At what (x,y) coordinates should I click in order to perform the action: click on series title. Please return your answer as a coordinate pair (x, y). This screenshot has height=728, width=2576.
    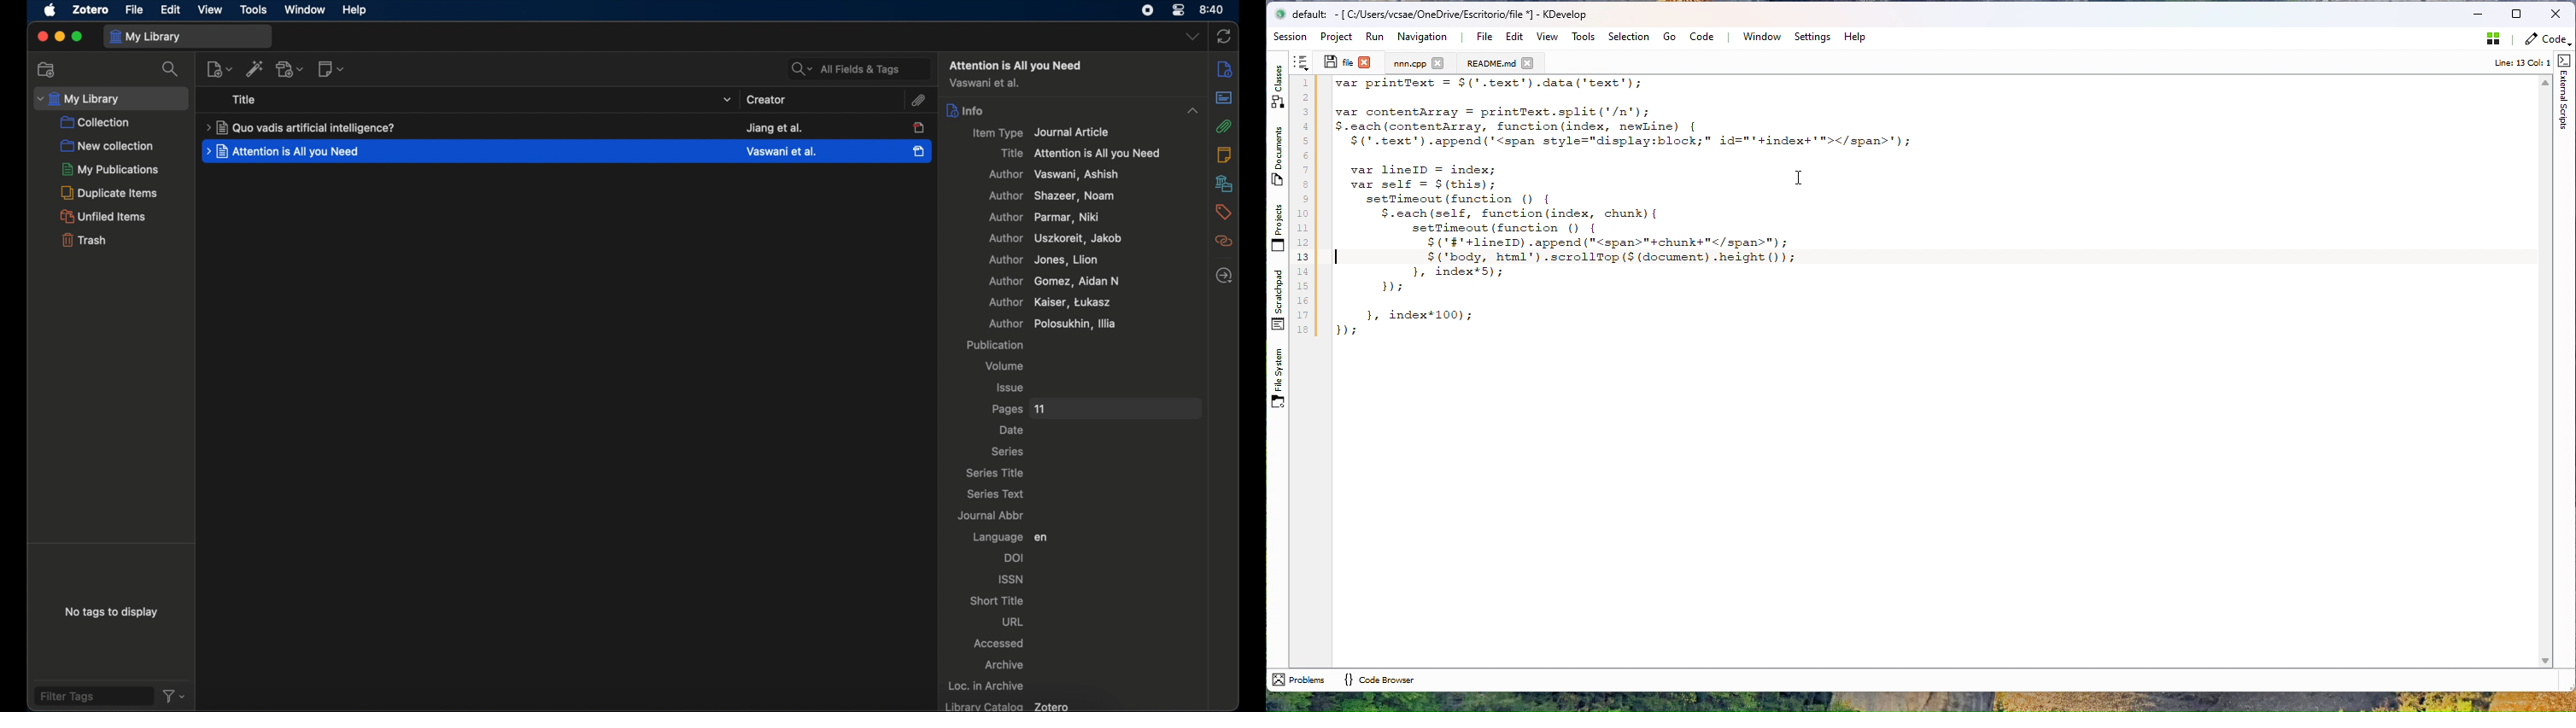
    Looking at the image, I should click on (995, 472).